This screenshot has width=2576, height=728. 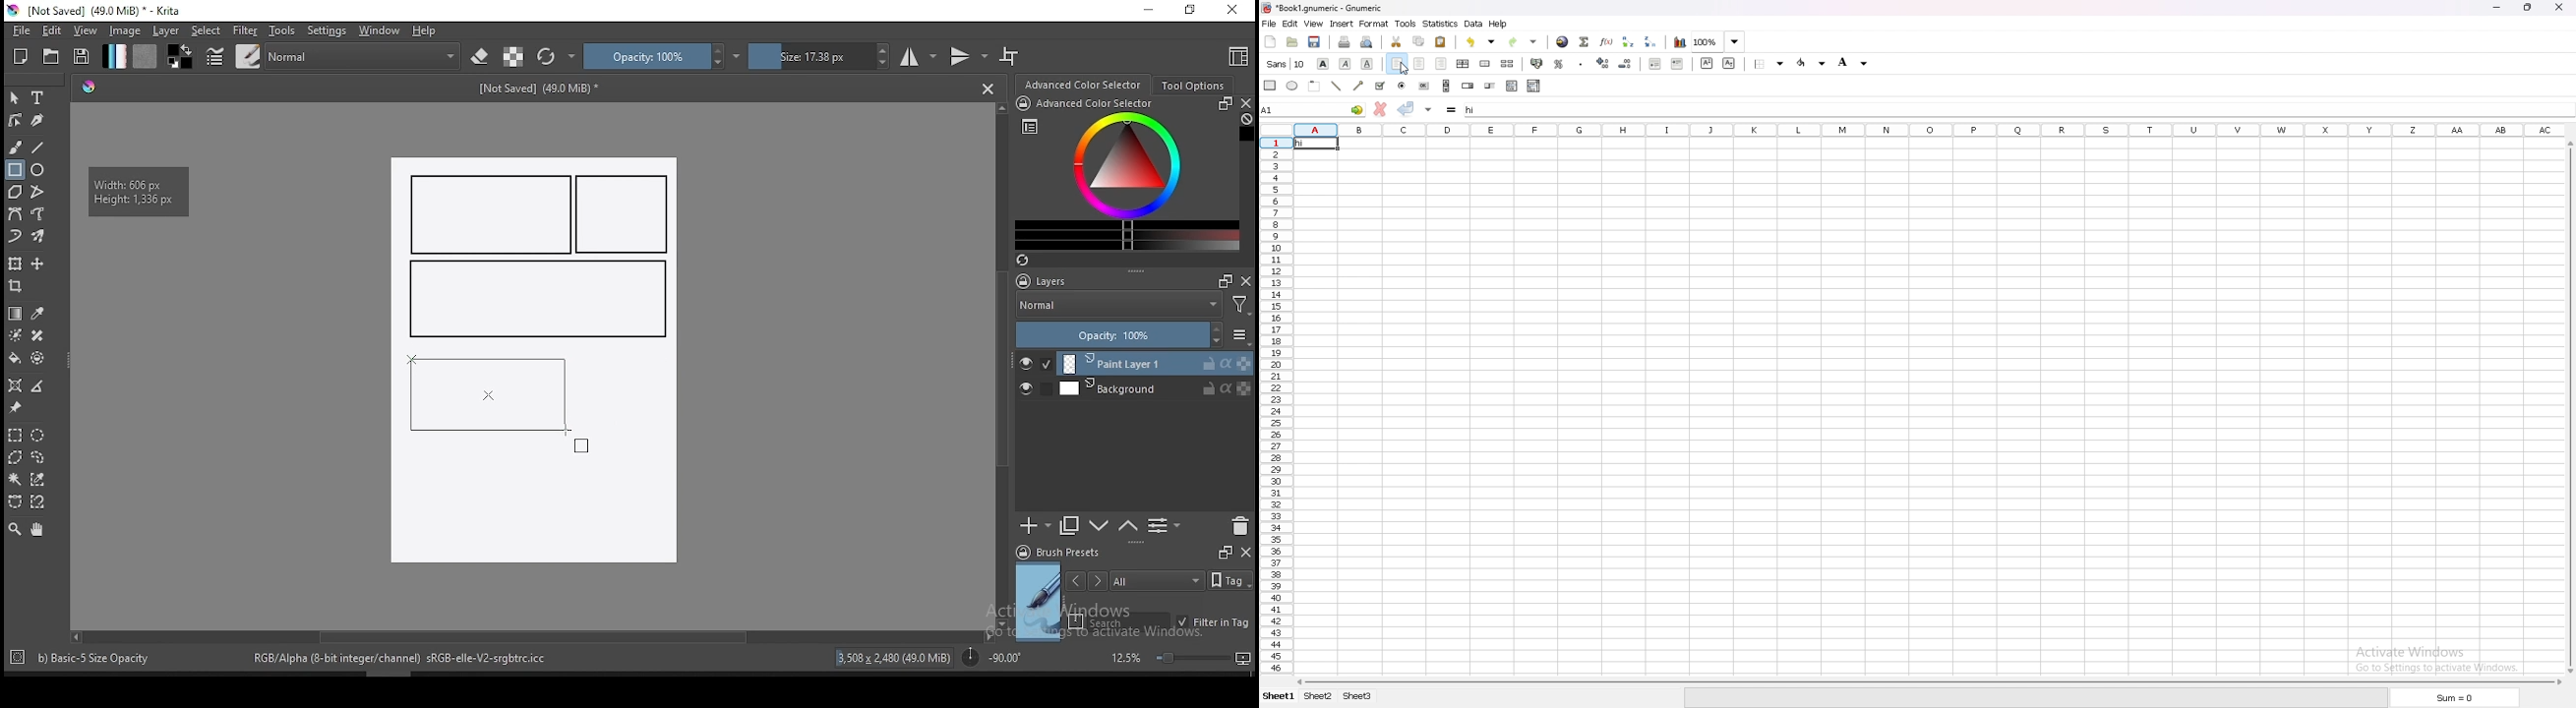 What do you see at coordinates (97, 11) in the screenshot?
I see `icon and file name` at bounding box center [97, 11].